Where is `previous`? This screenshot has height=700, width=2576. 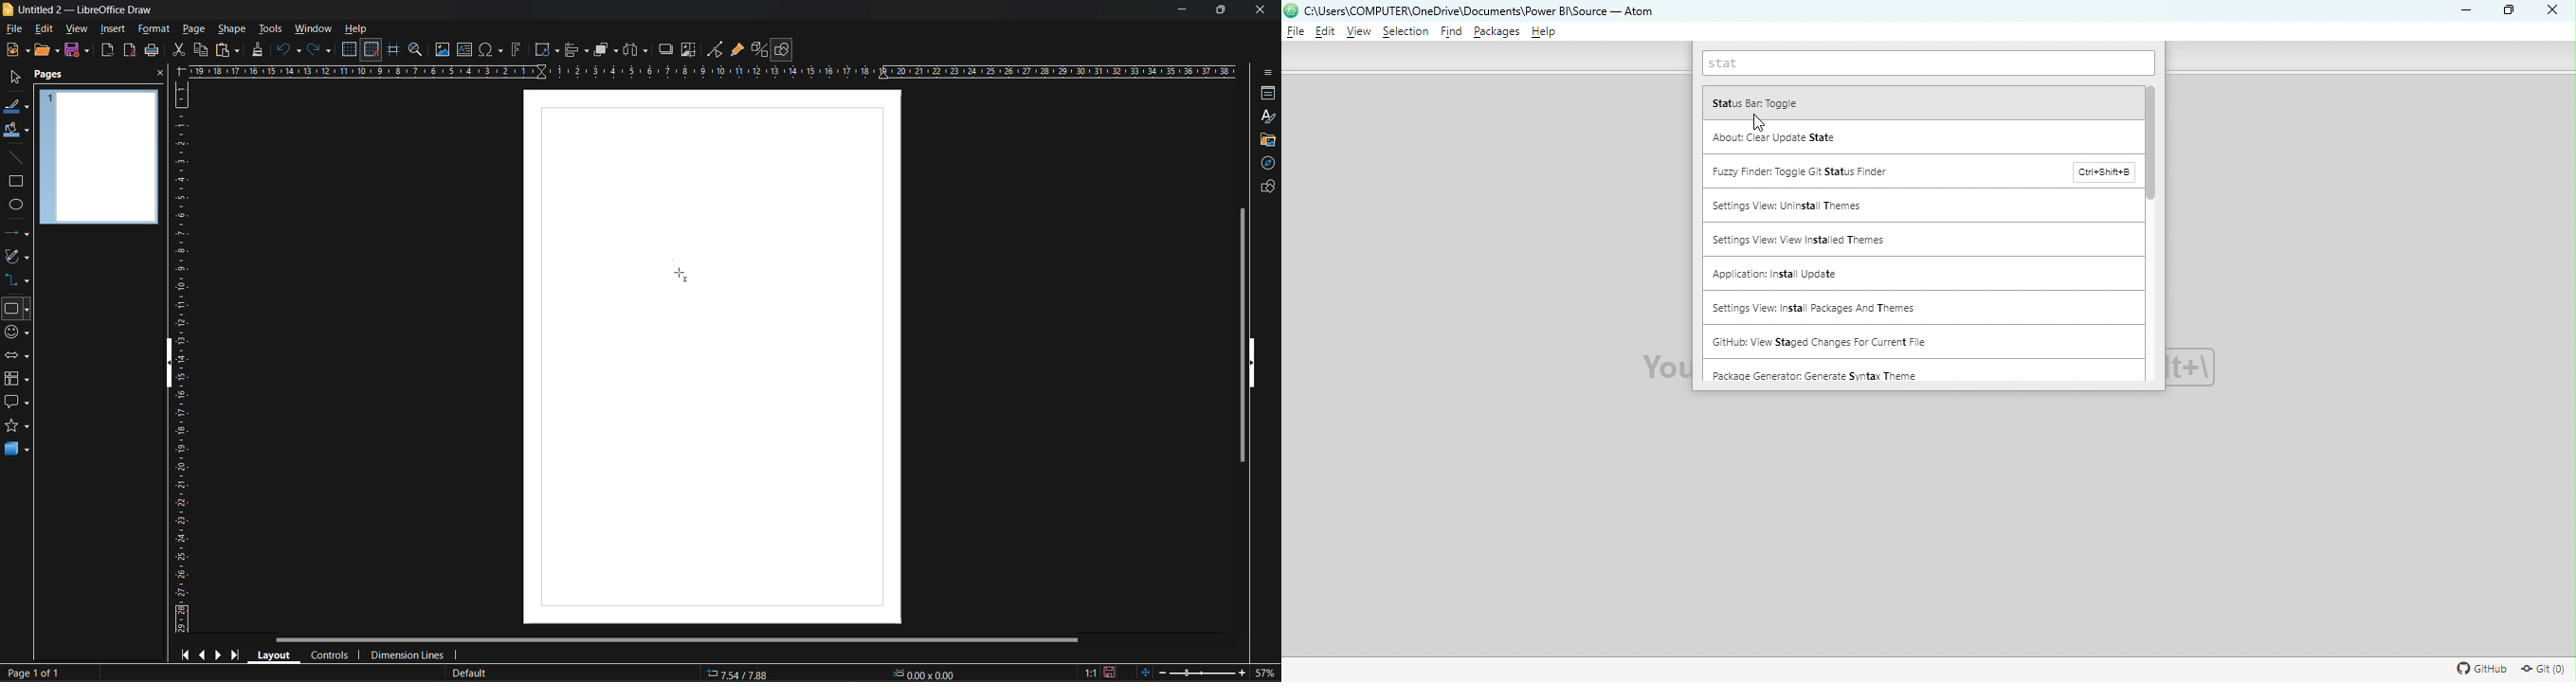
previous is located at coordinates (201, 653).